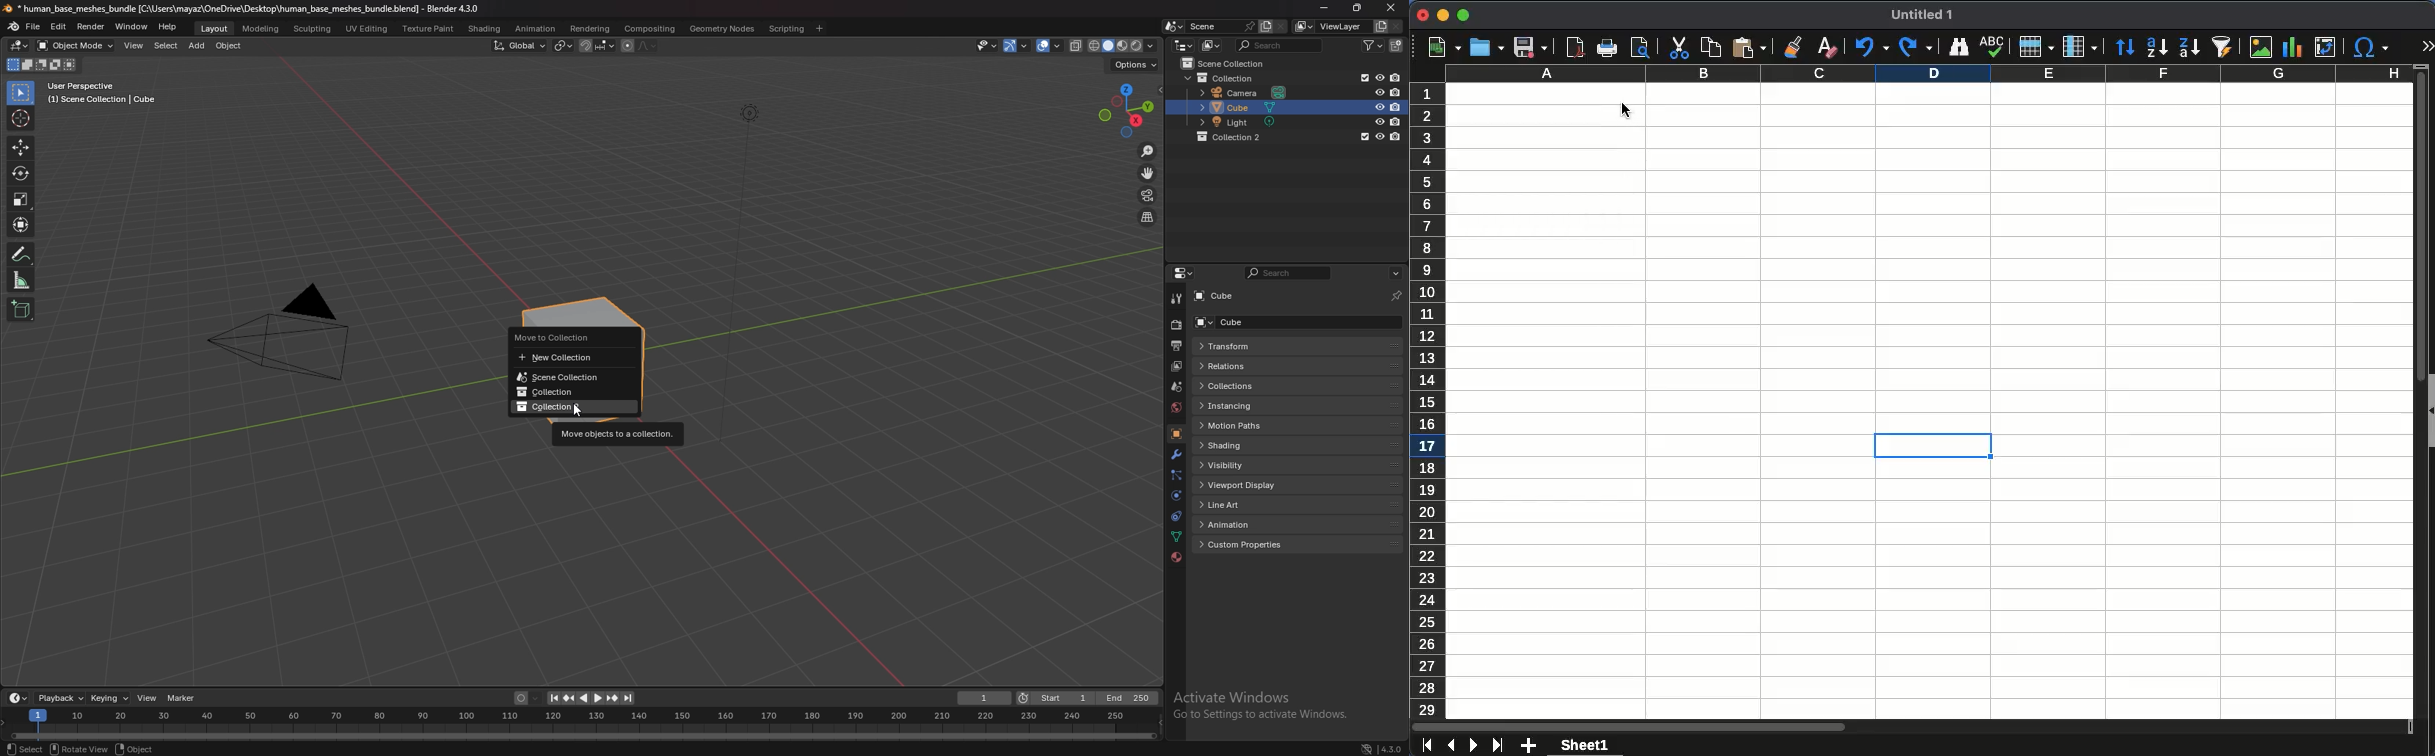 Image resolution: width=2436 pixels, height=756 pixels. Describe the element at coordinates (2189, 49) in the screenshot. I see `descending ` at that location.